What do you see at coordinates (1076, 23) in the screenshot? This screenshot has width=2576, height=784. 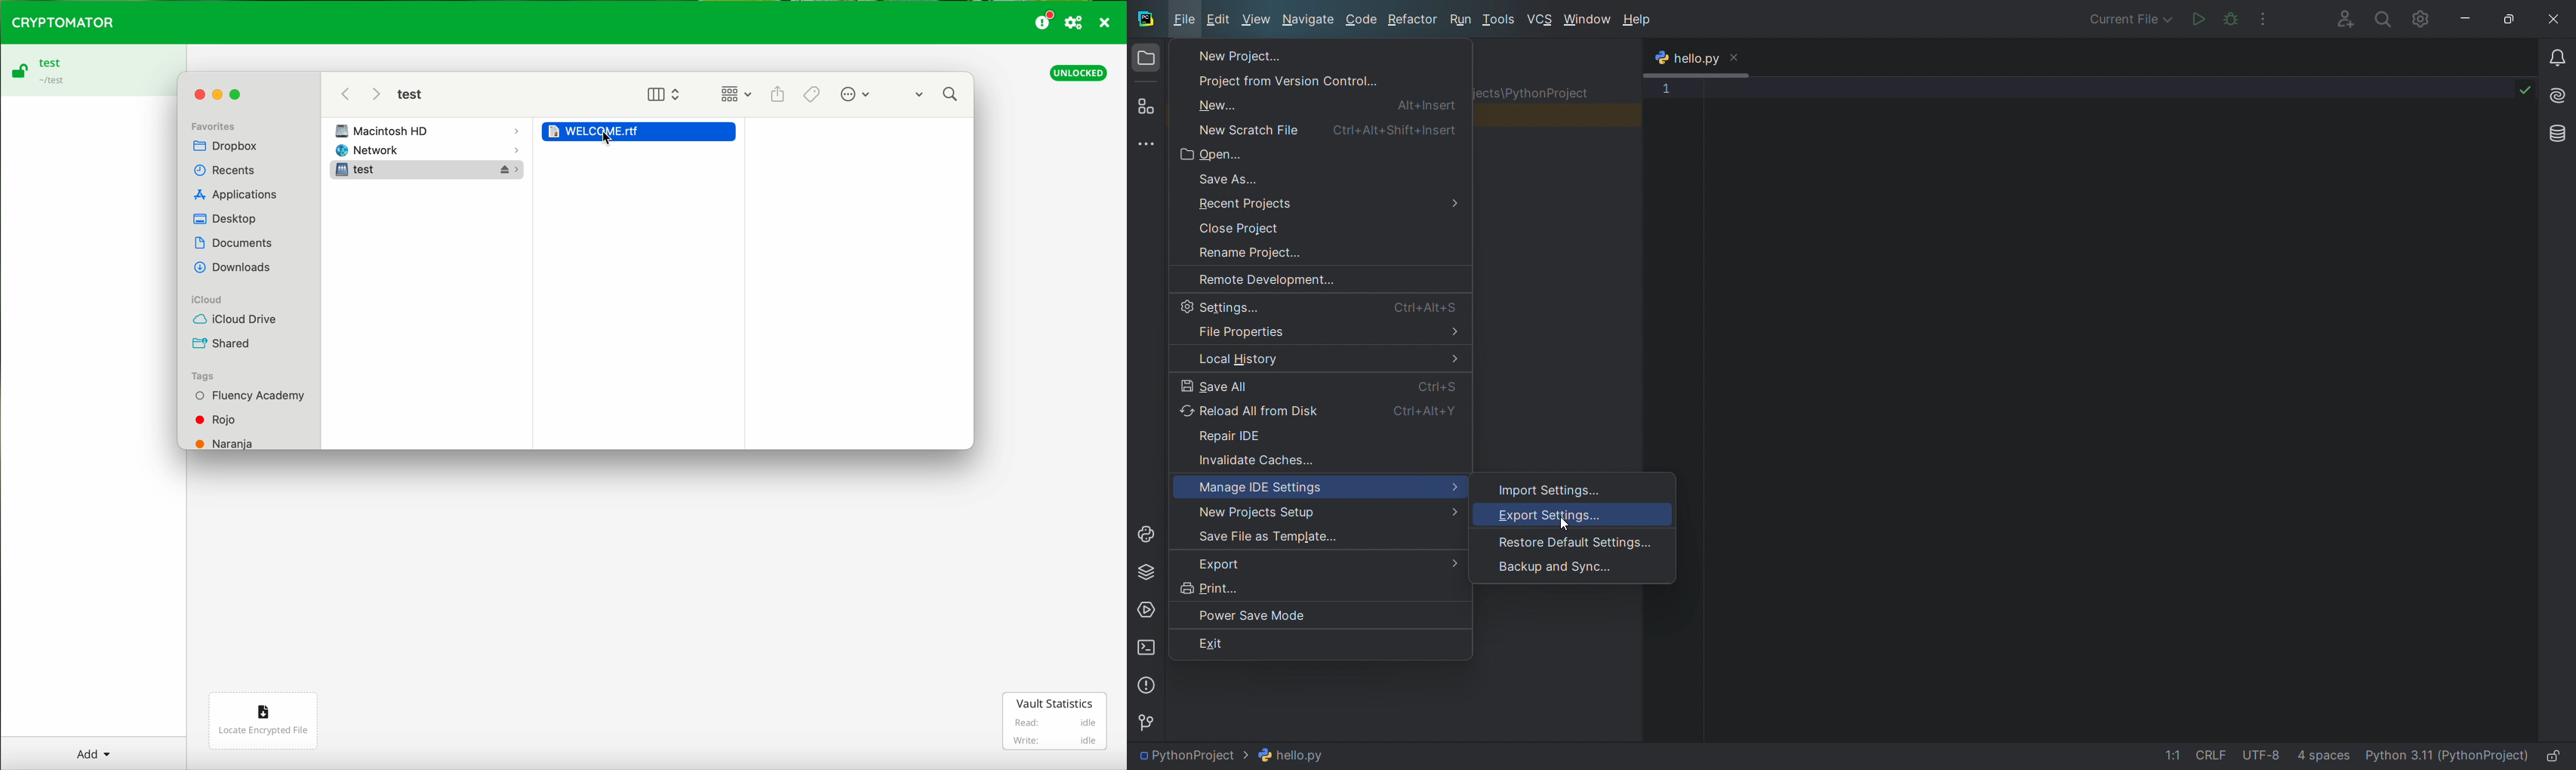 I see `preferences` at bounding box center [1076, 23].